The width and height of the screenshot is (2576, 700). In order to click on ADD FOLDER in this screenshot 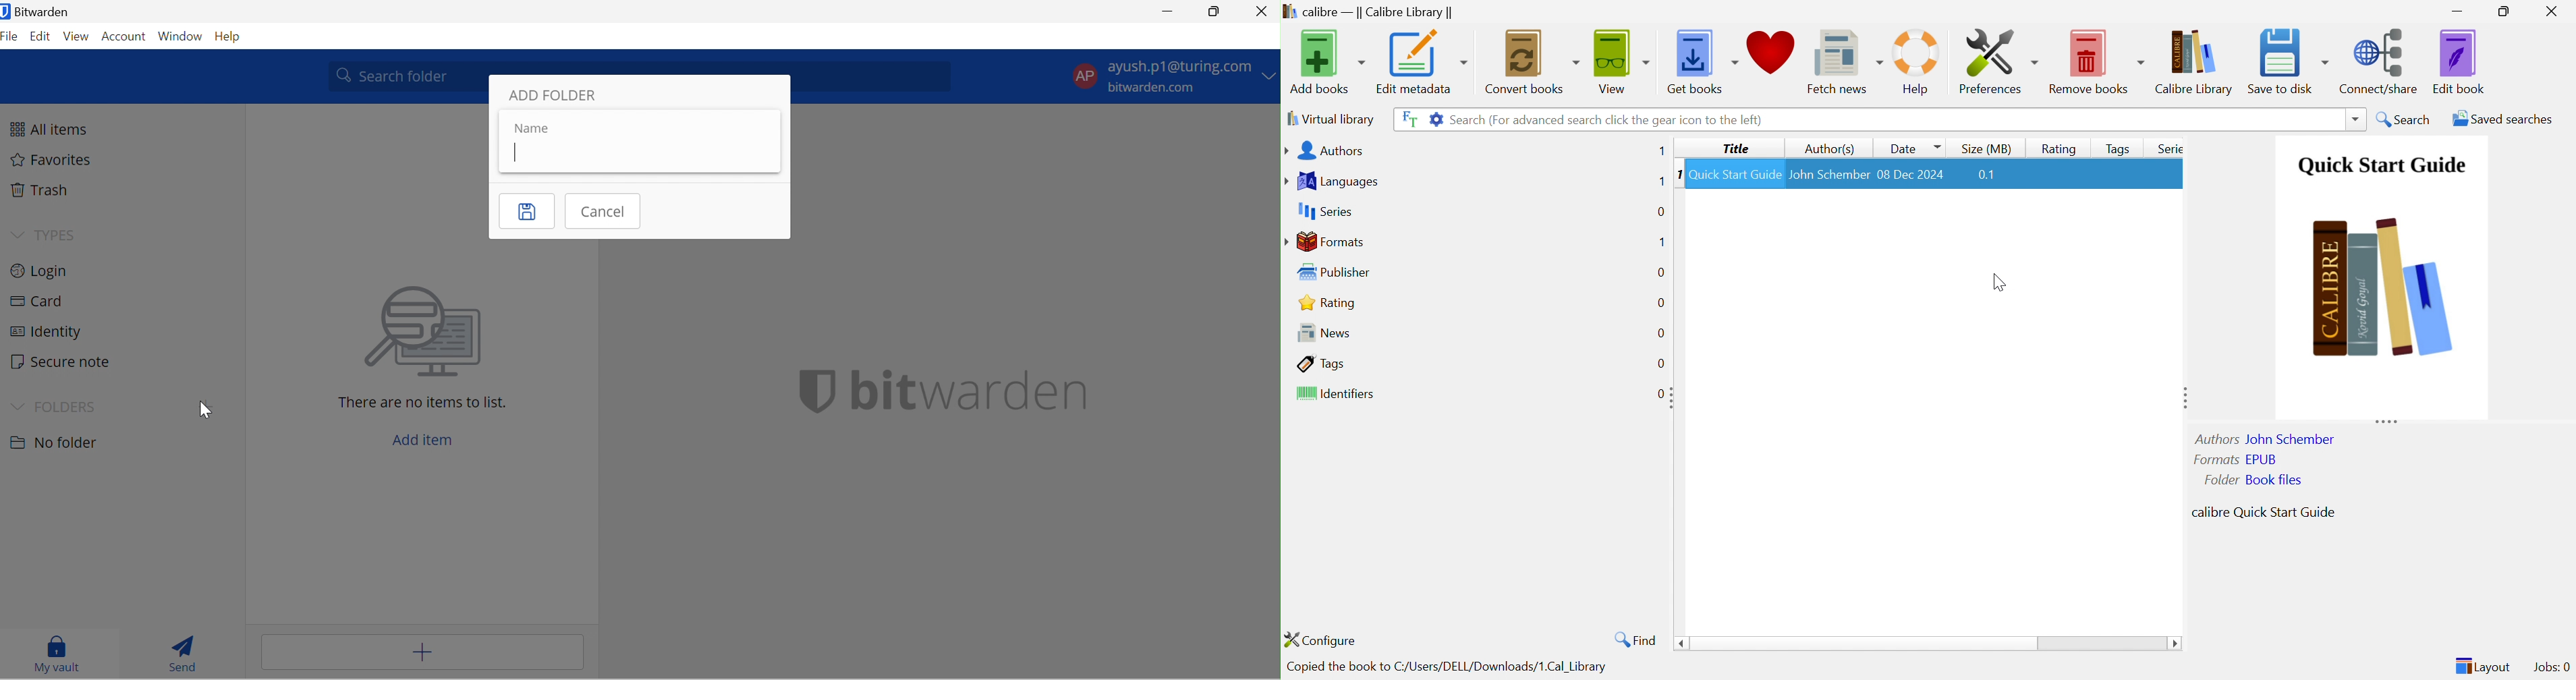, I will do `click(557, 94)`.